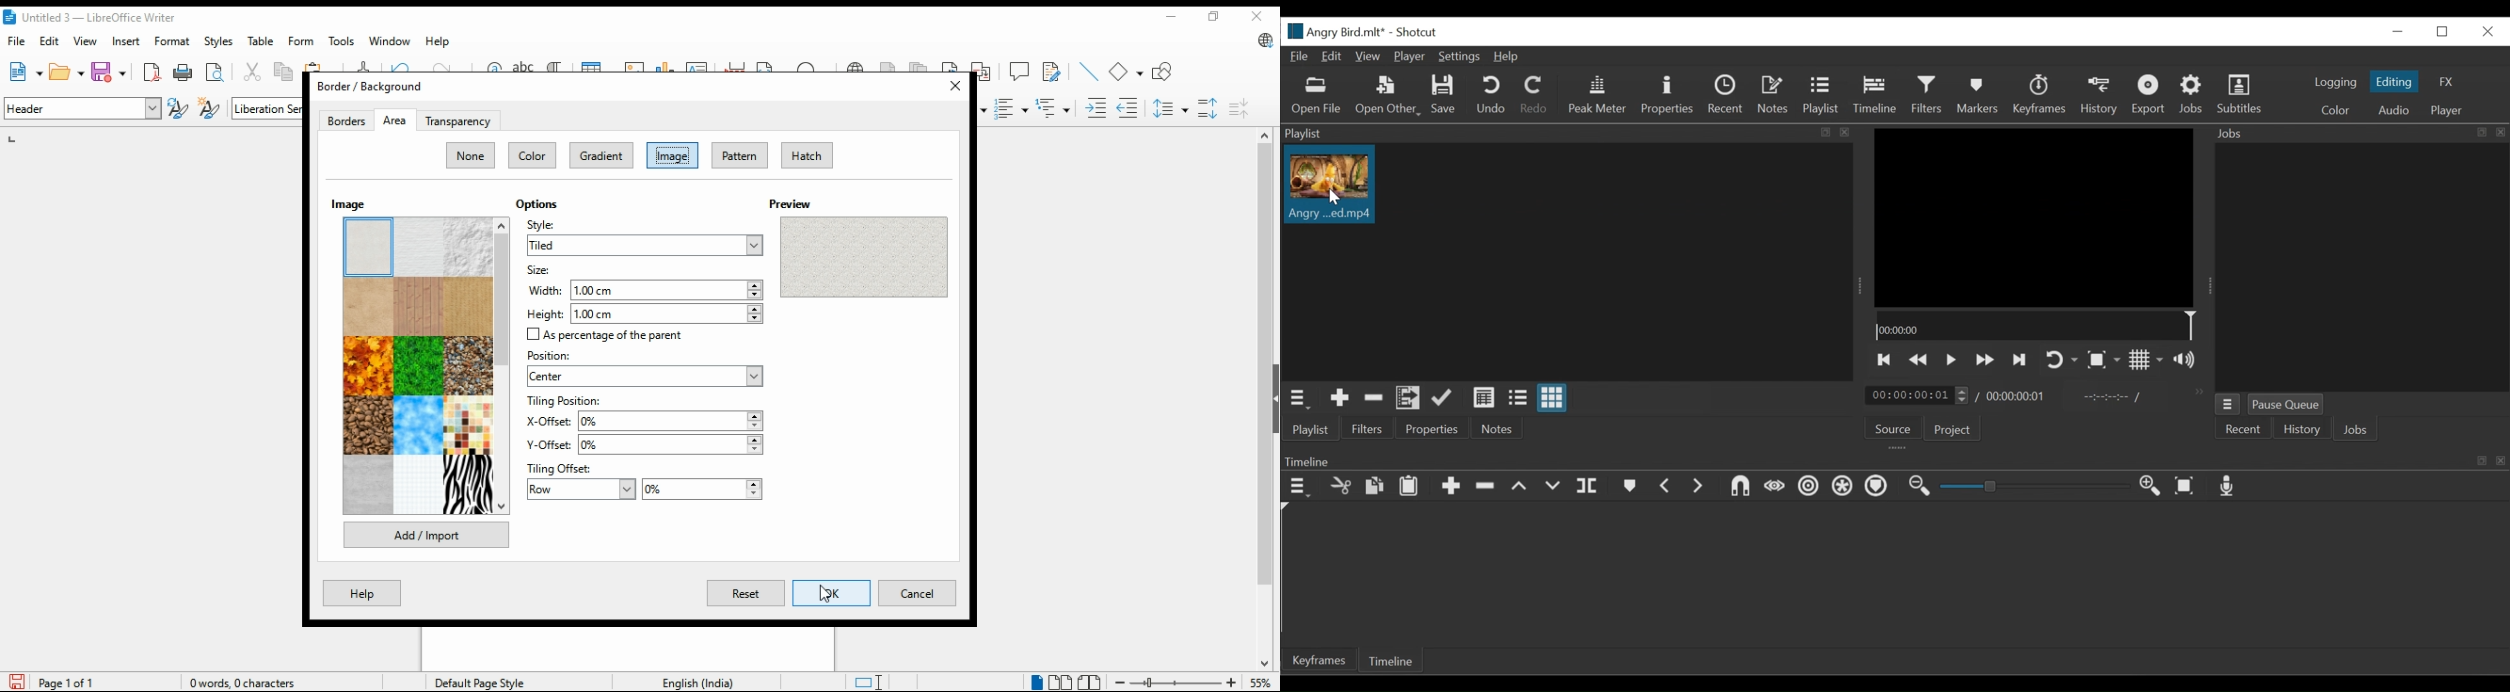  Describe the element at coordinates (2243, 96) in the screenshot. I see `Subtitles` at that location.